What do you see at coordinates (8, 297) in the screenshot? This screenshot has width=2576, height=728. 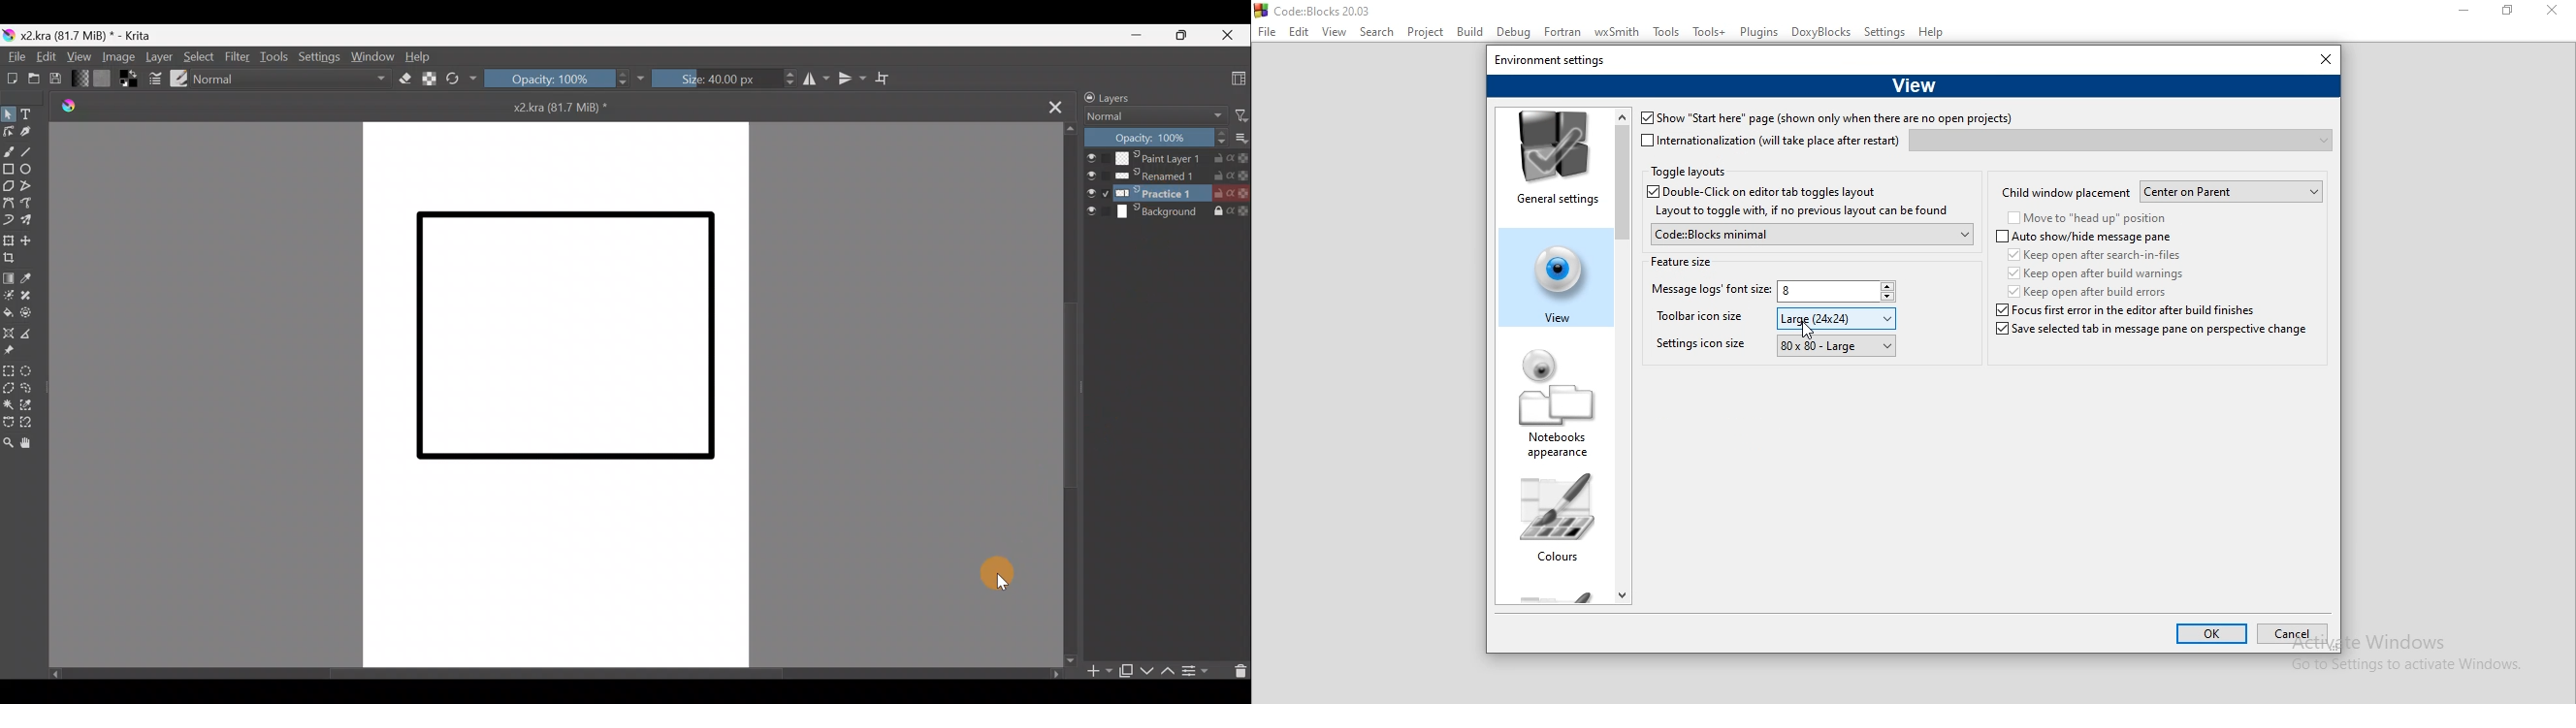 I see `Colourise mask tool` at bounding box center [8, 297].